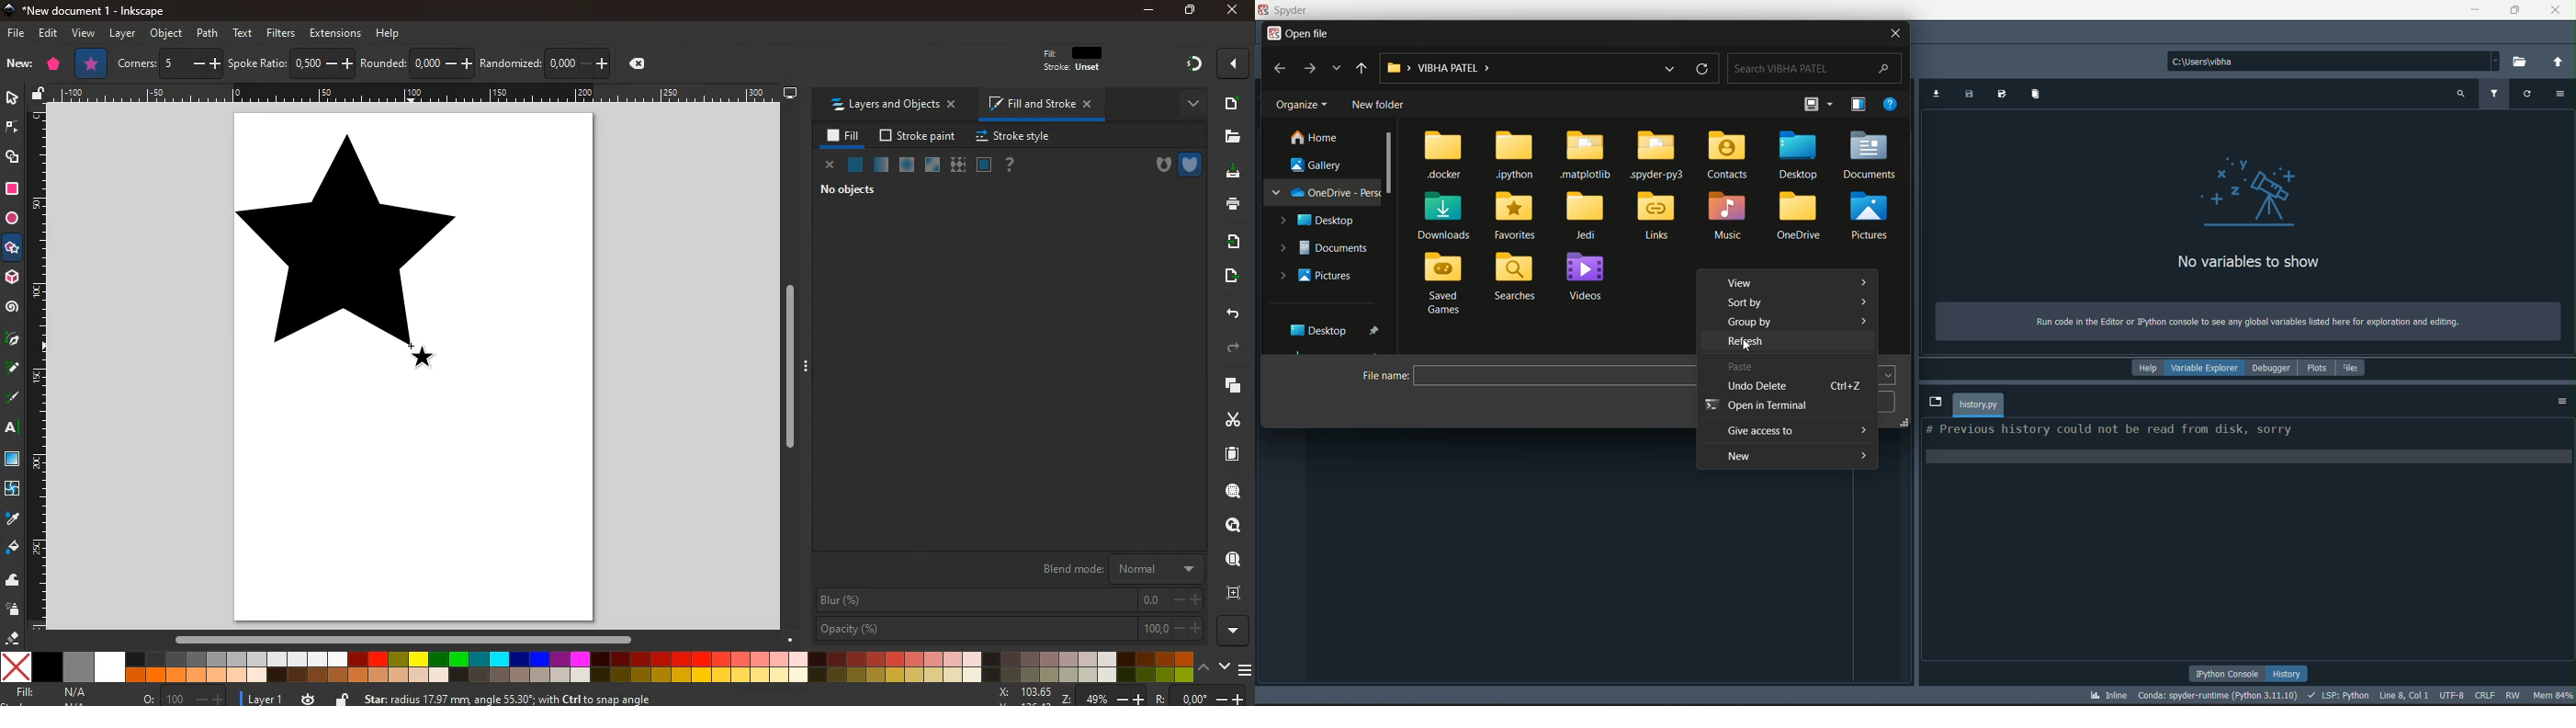 The height and width of the screenshot is (728, 2576). Describe the element at coordinates (244, 33) in the screenshot. I see `text` at that location.